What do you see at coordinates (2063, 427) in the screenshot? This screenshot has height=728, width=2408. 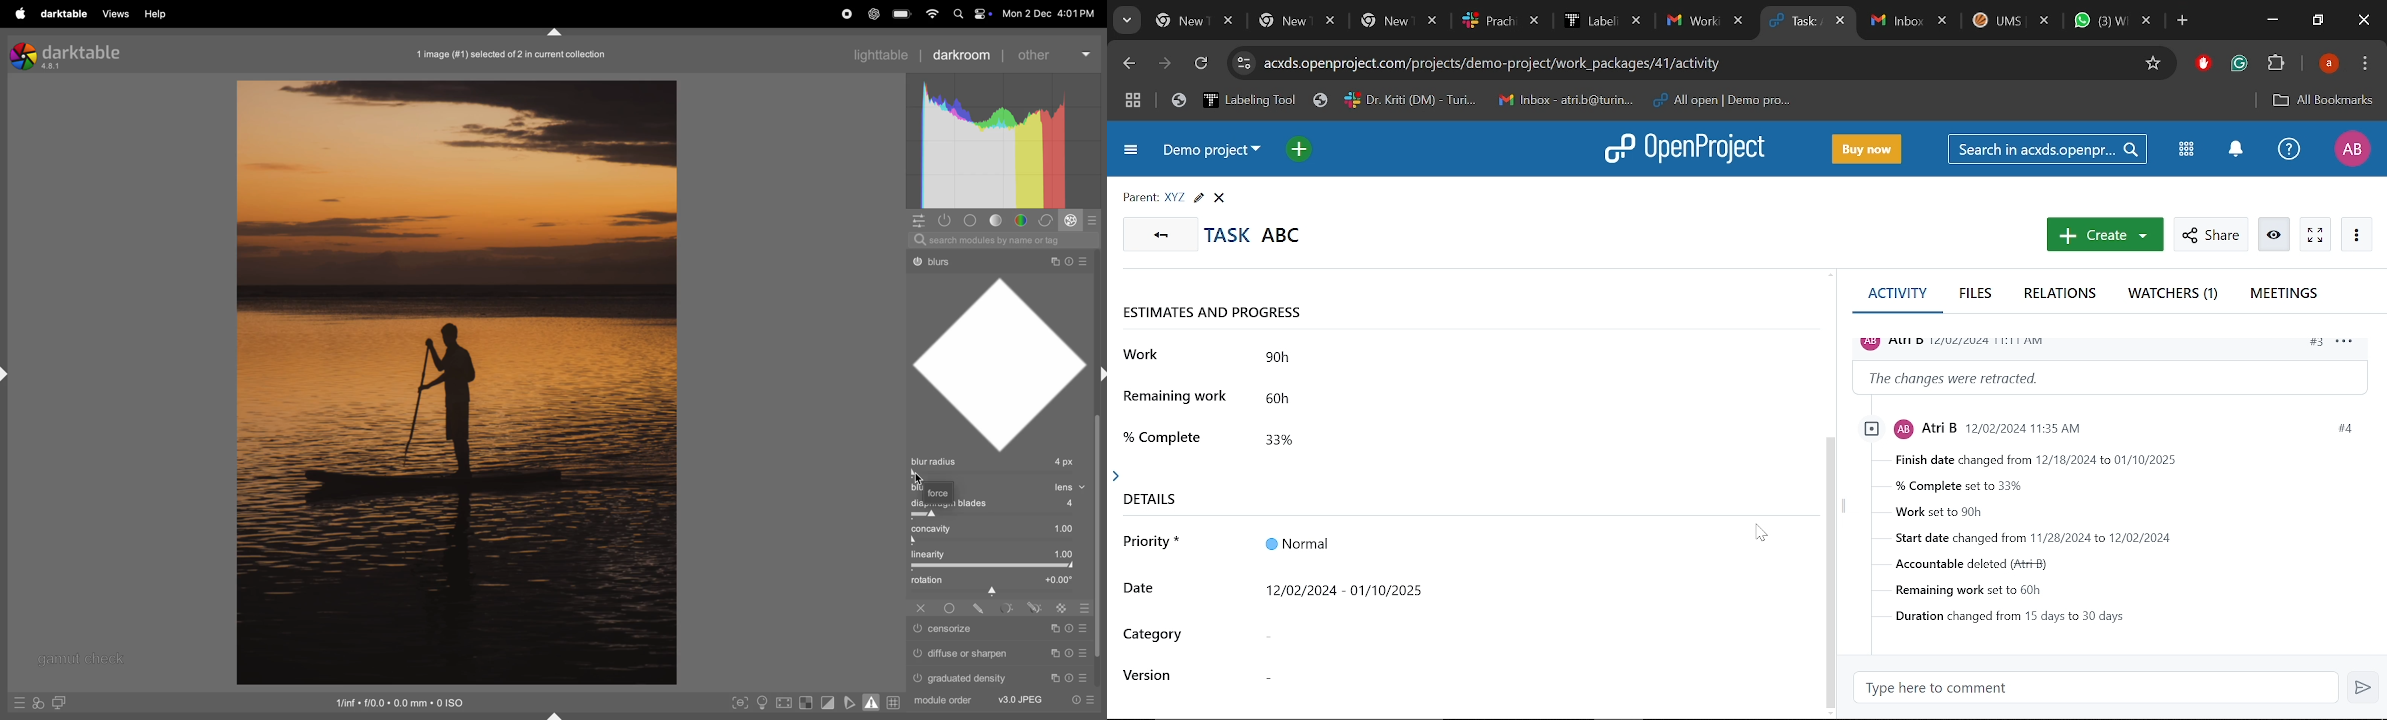 I see `profile` at bounding box center [2063, 427].